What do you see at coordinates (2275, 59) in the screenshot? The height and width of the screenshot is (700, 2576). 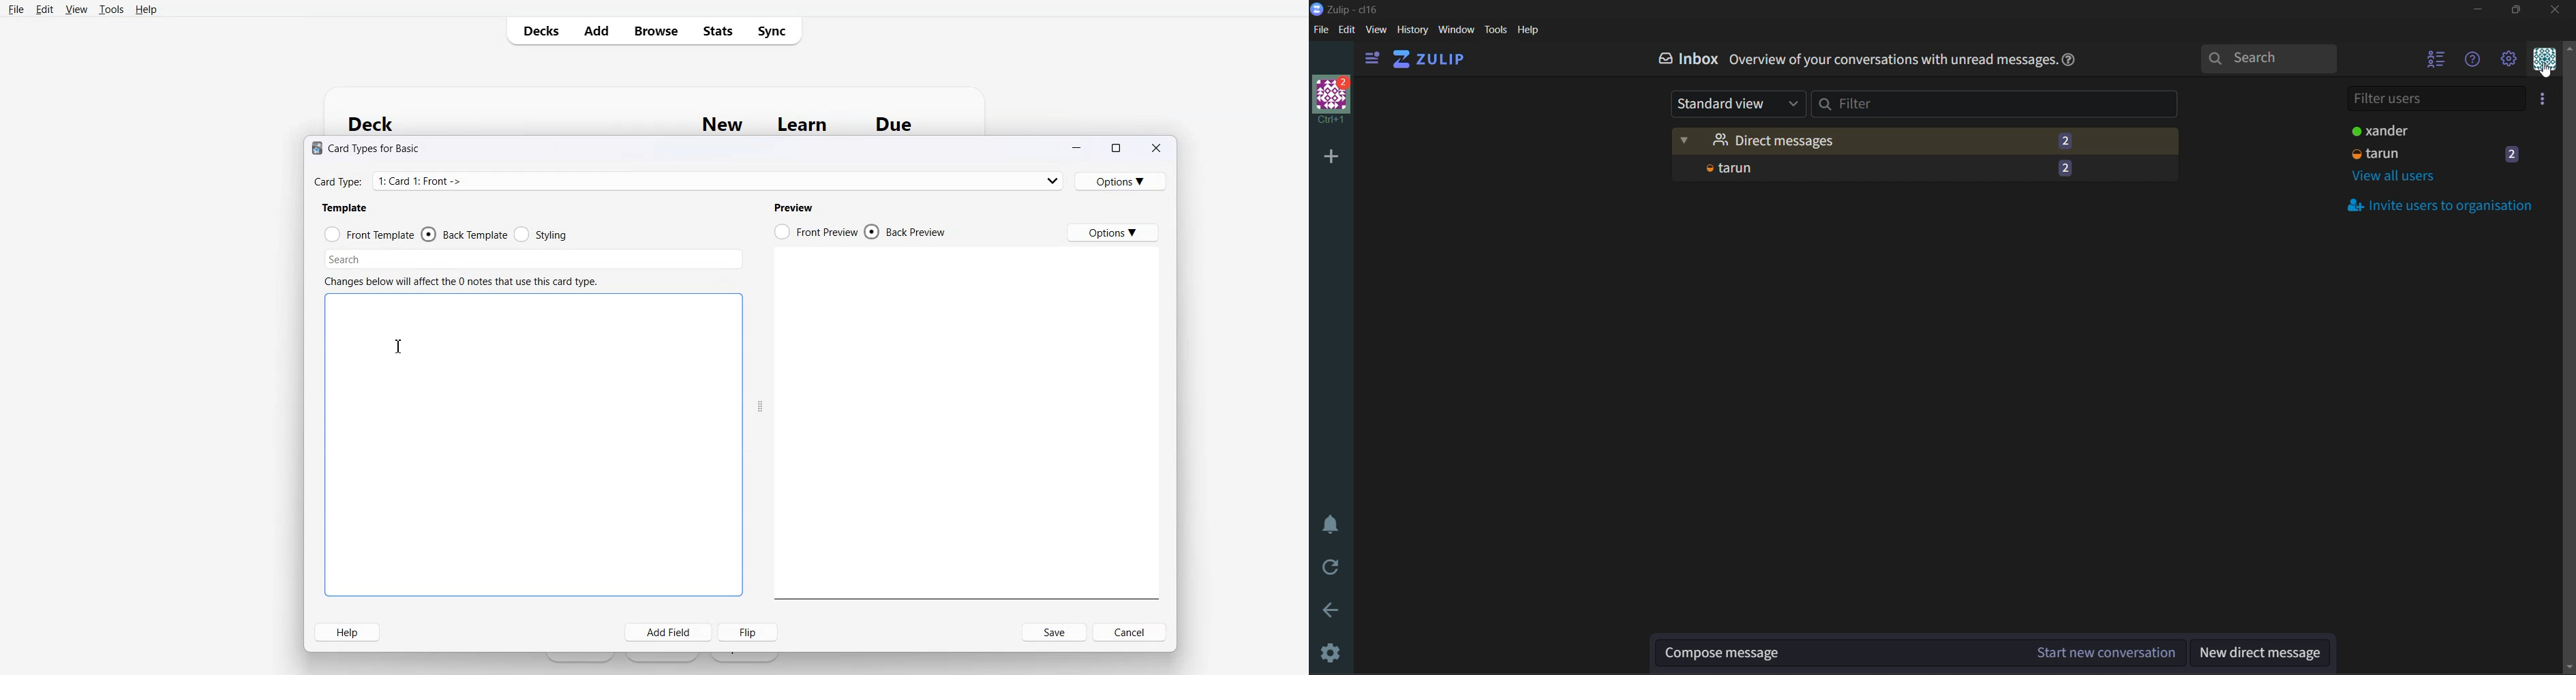 I see `search` at bounding box center [2275, 59].